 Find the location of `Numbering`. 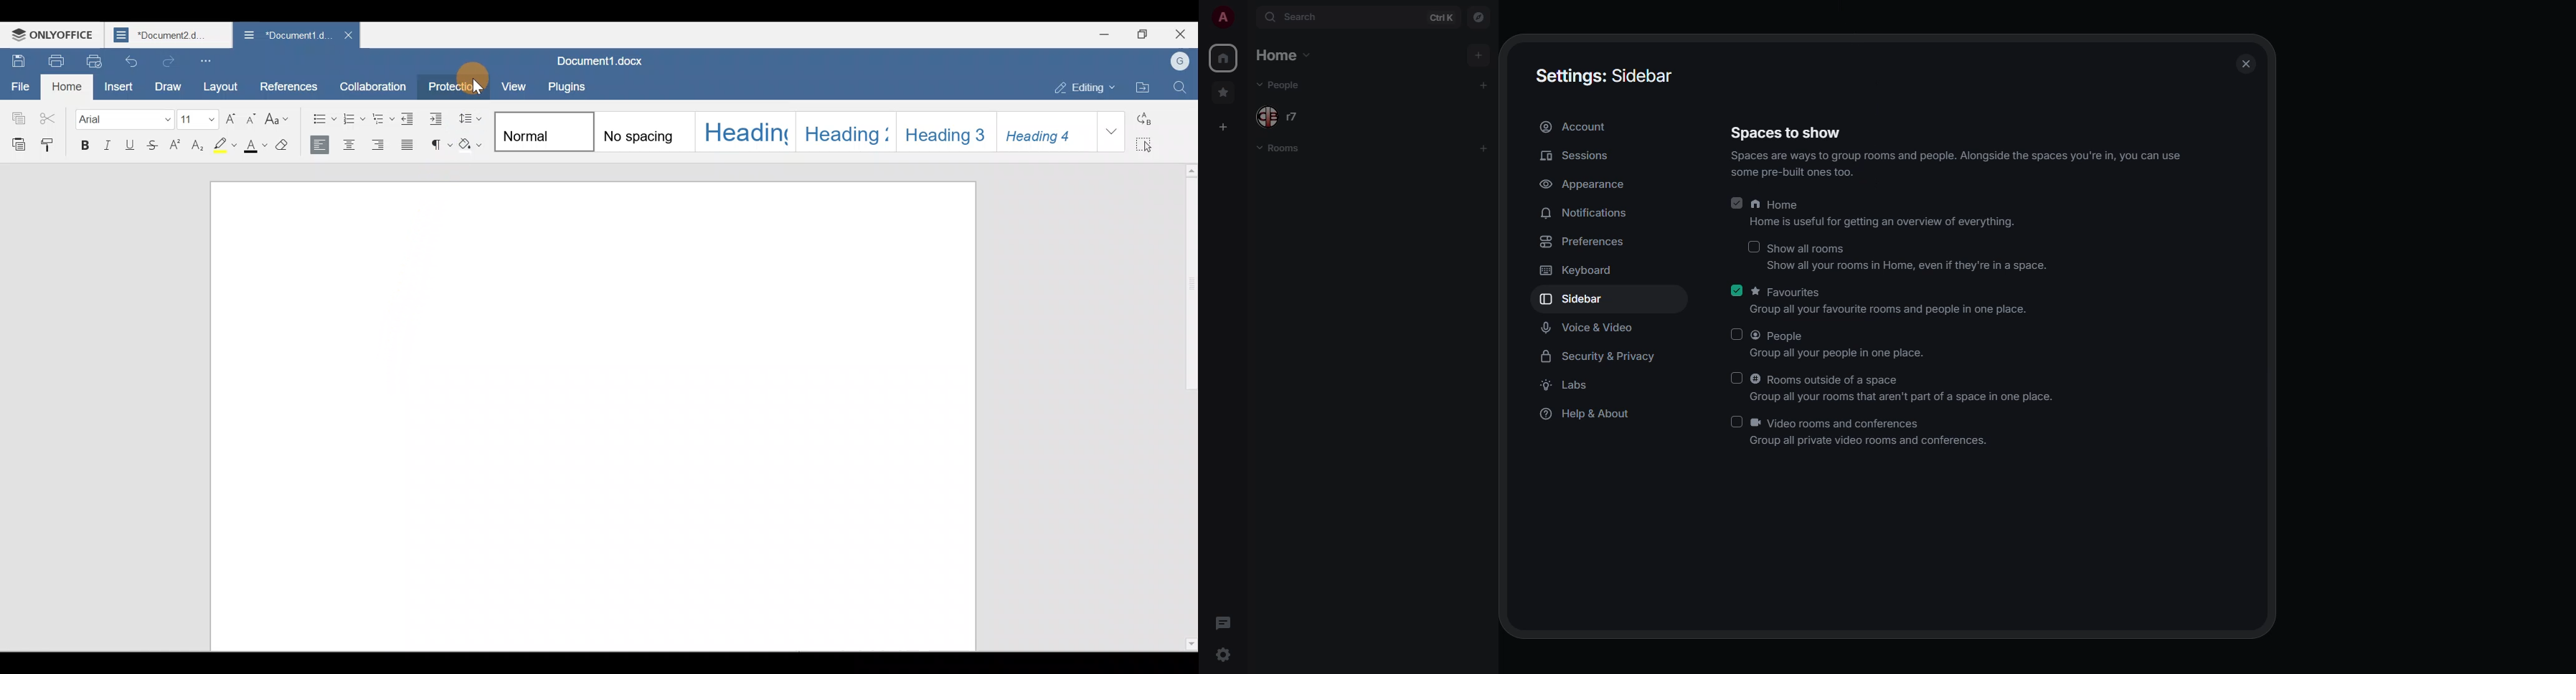

Numbering is located at coordinates (356, 119).